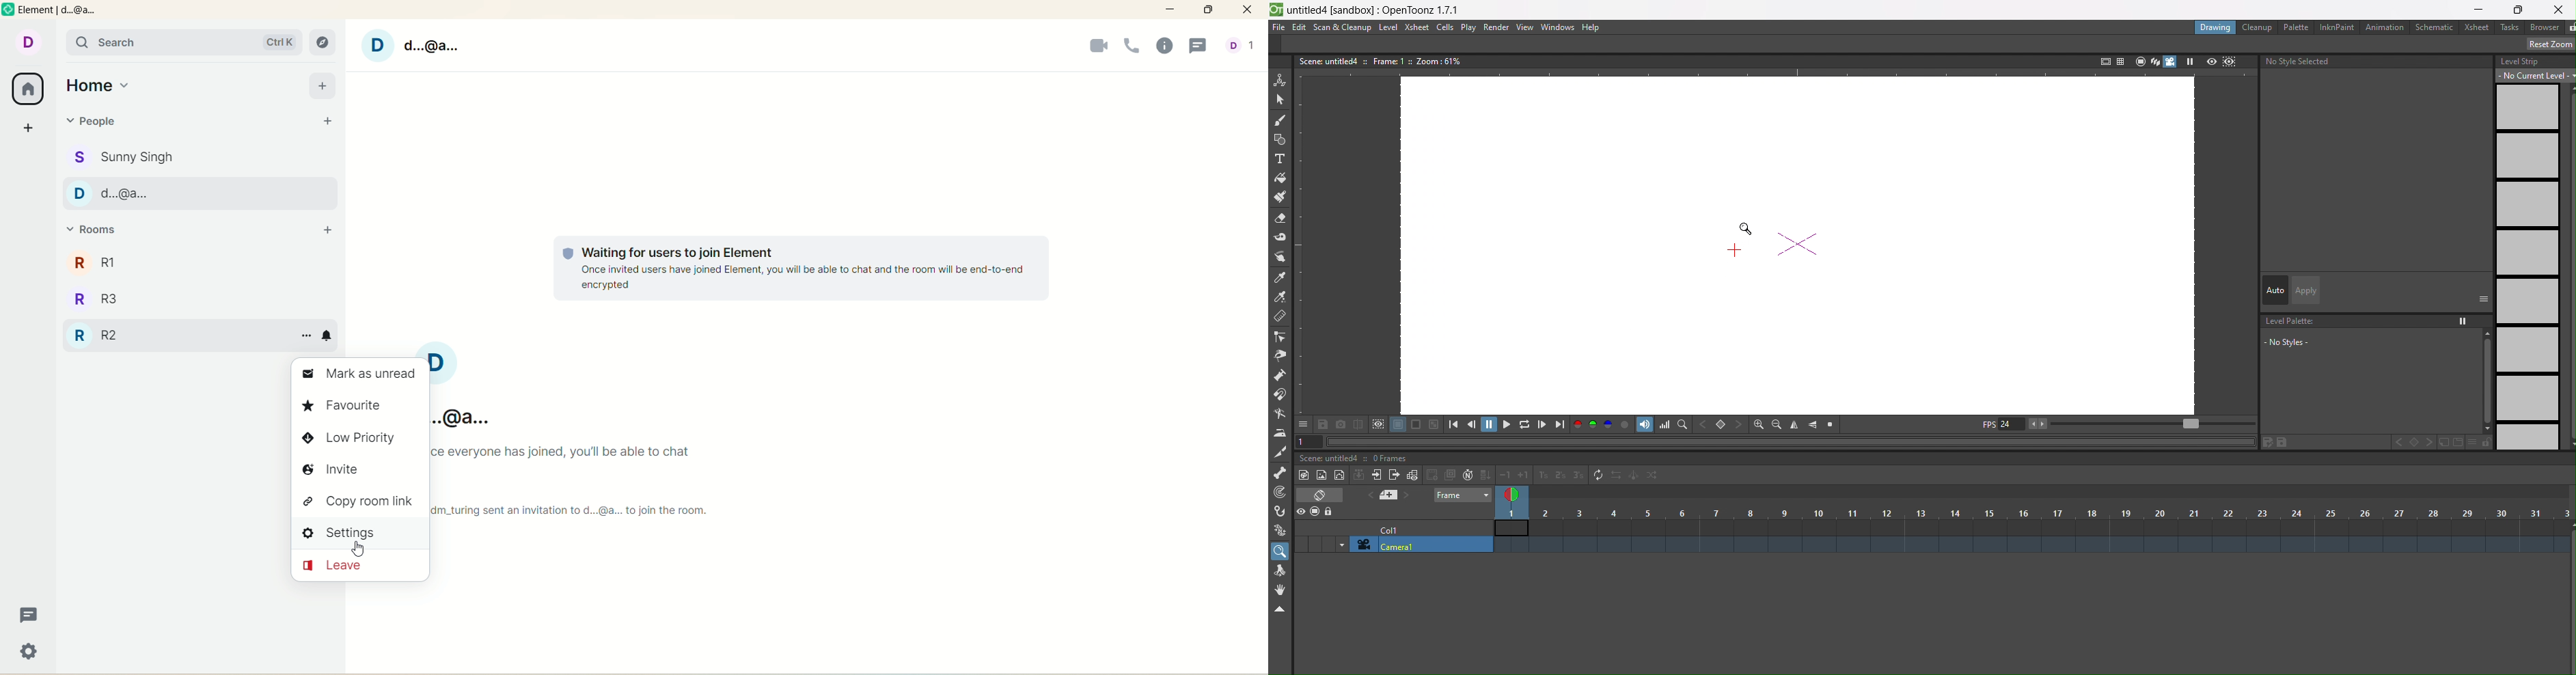 Image resolution: width=2576 pixels, height=700 pixels. I want to click on cursor, so click(351, 551).